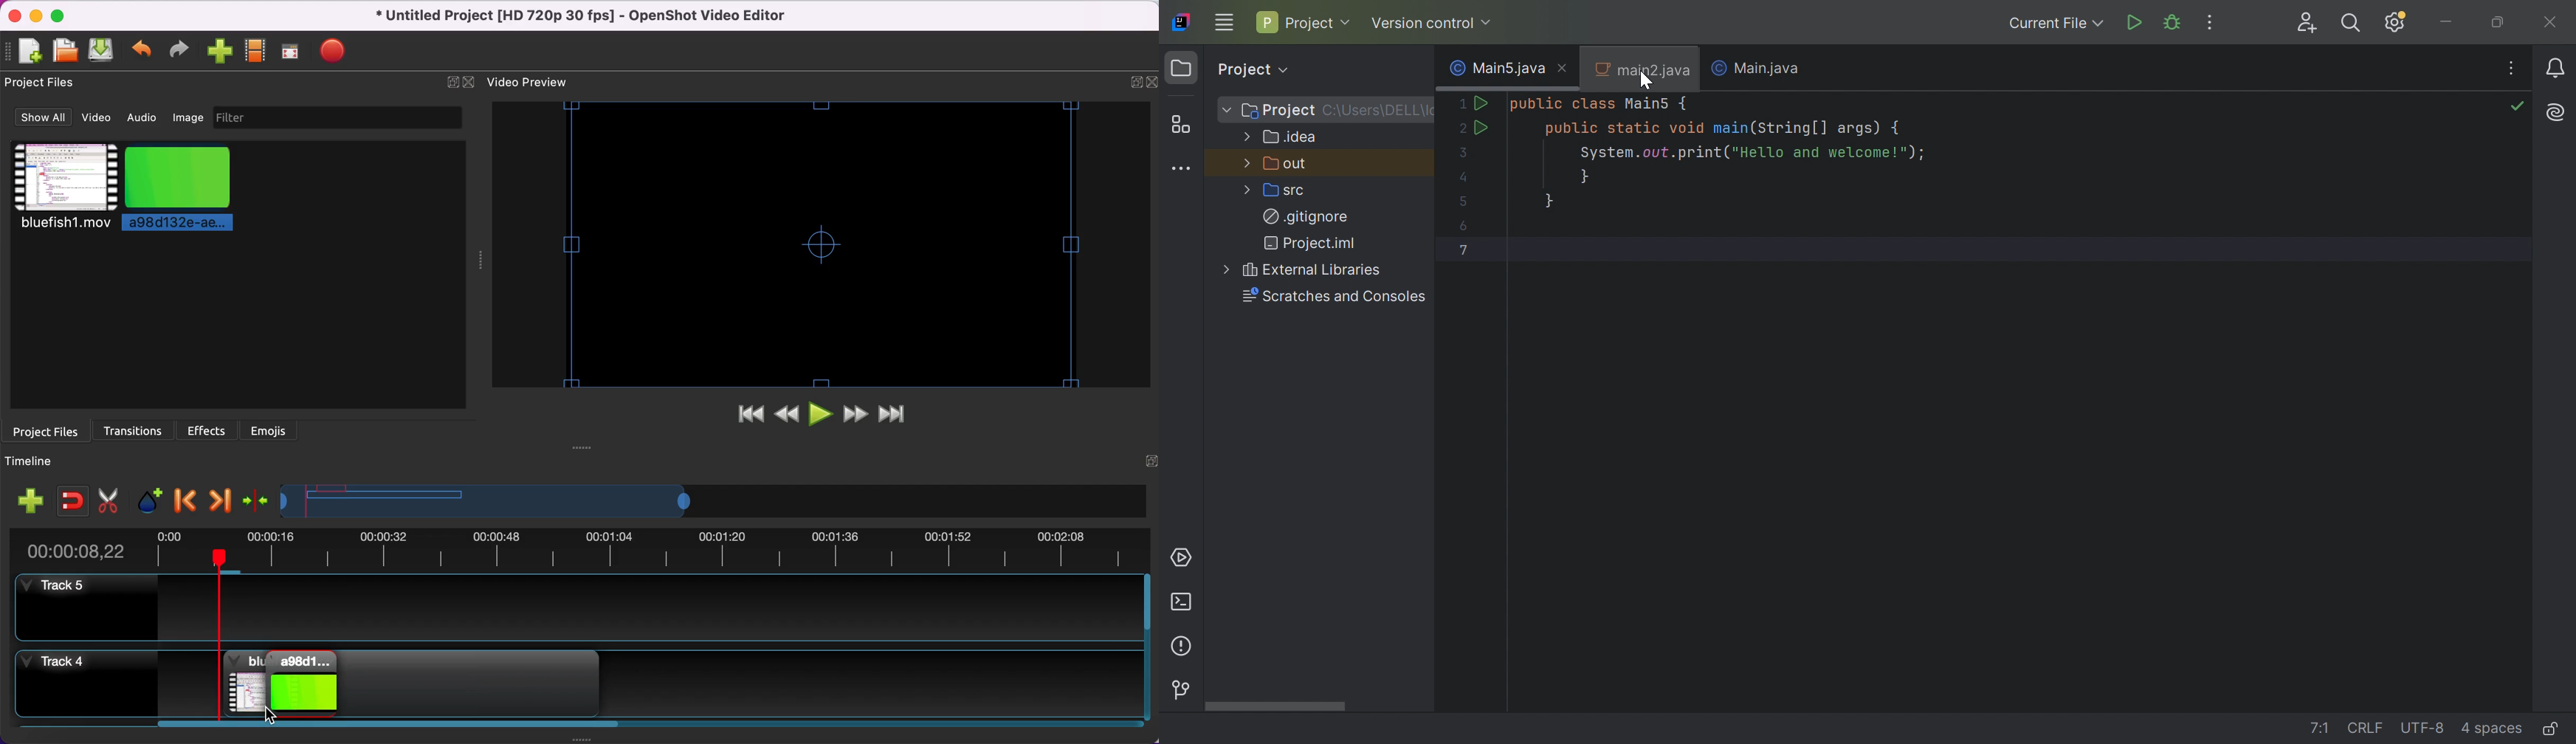  Describe the element at coordinates (14, 15) in the screenshot. I see `` at that location.